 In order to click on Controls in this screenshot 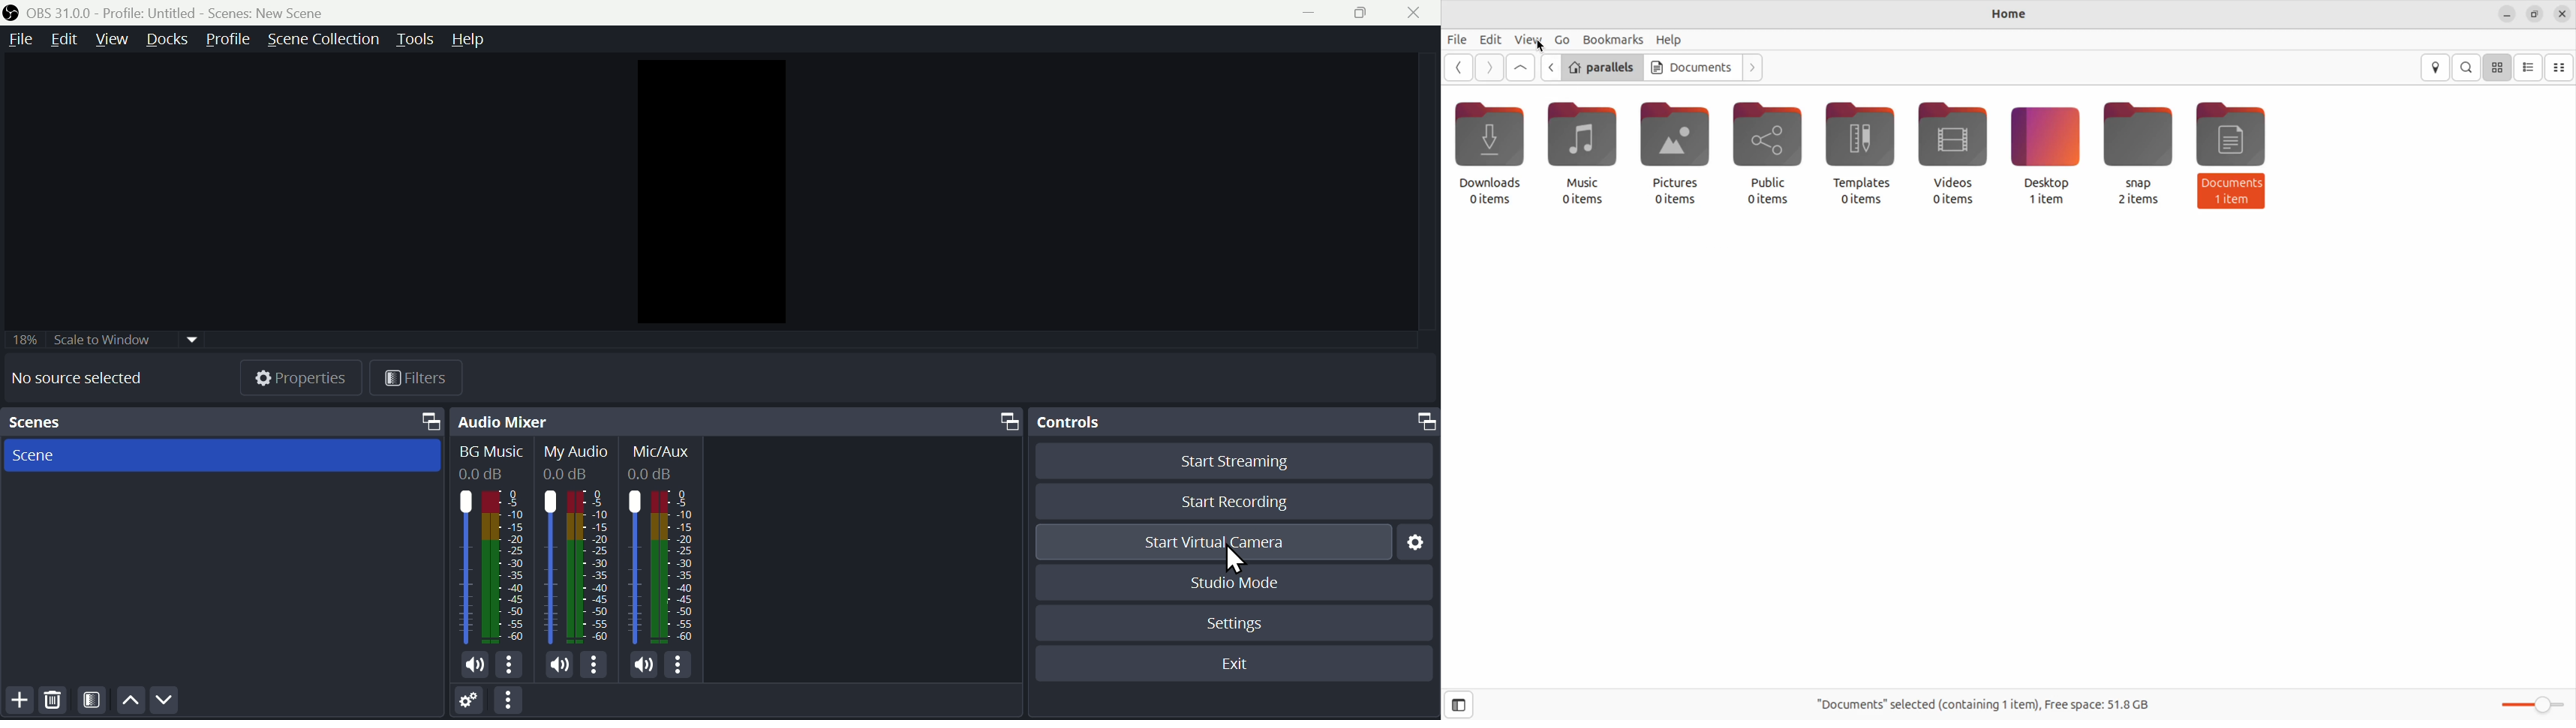, I will do `click(1235, 418)`.